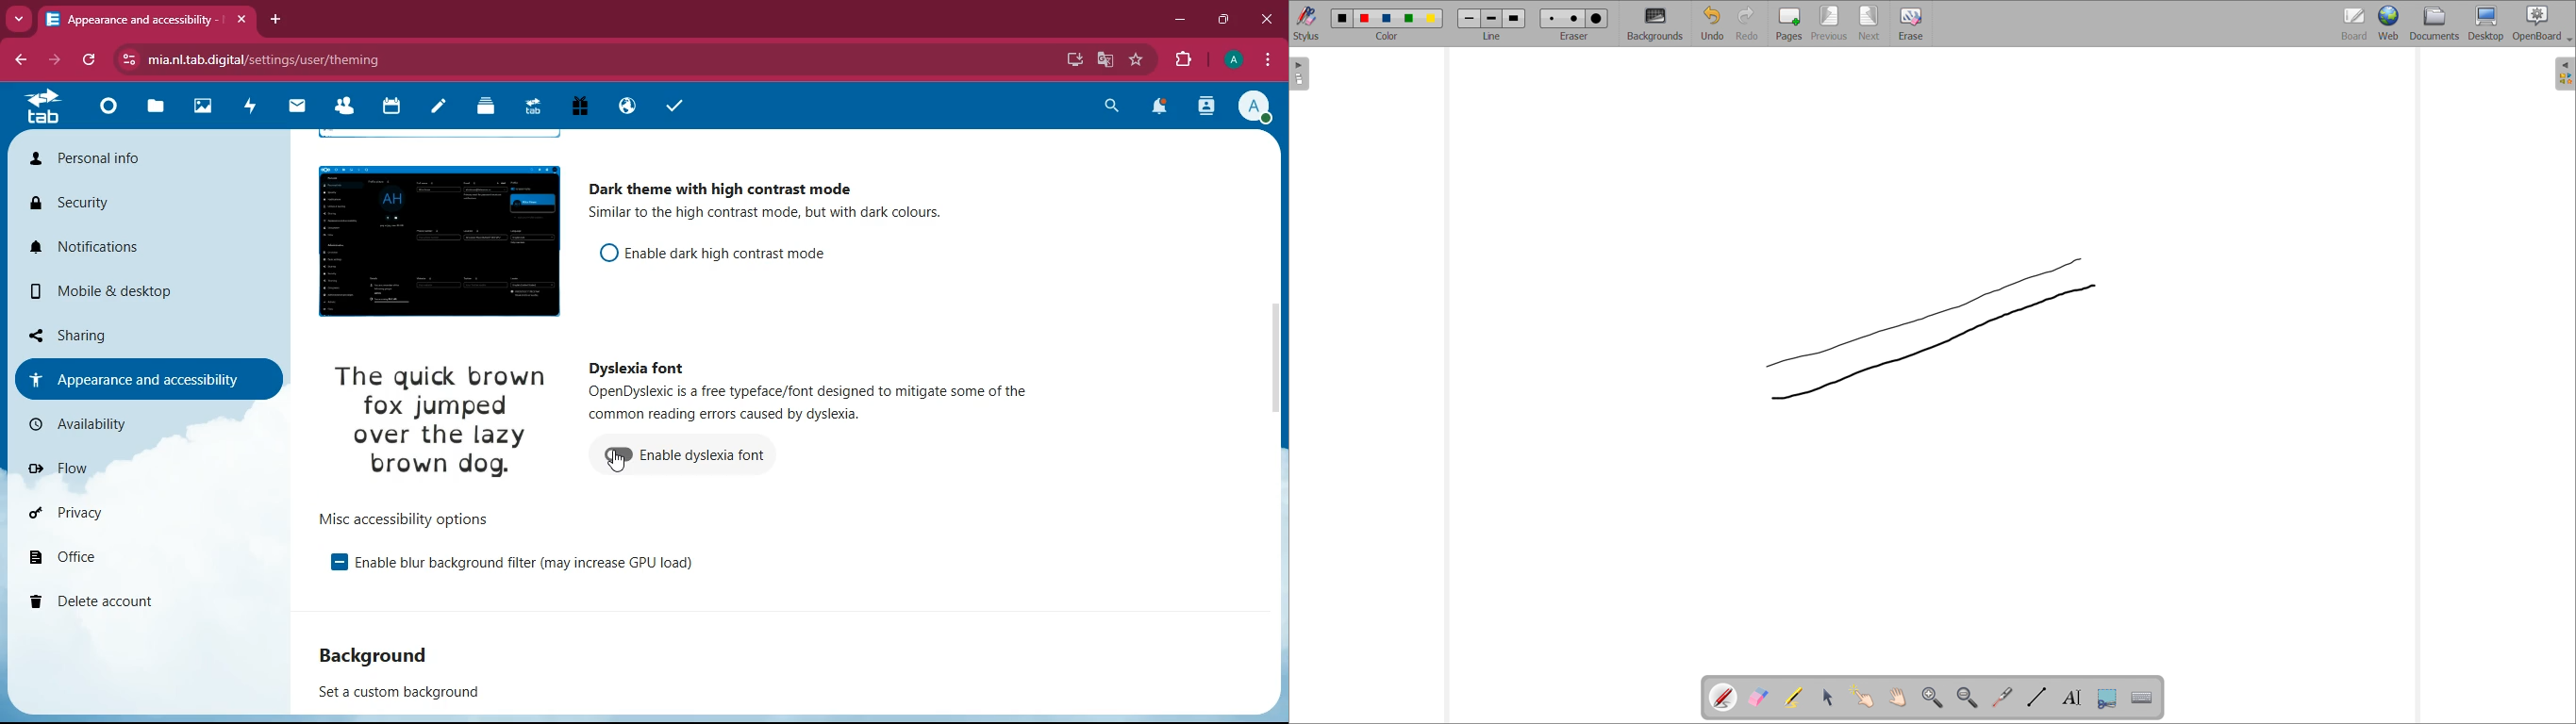  Describe the element at coordinates (129, 430) in the screenshot. I see `availability` at that location.